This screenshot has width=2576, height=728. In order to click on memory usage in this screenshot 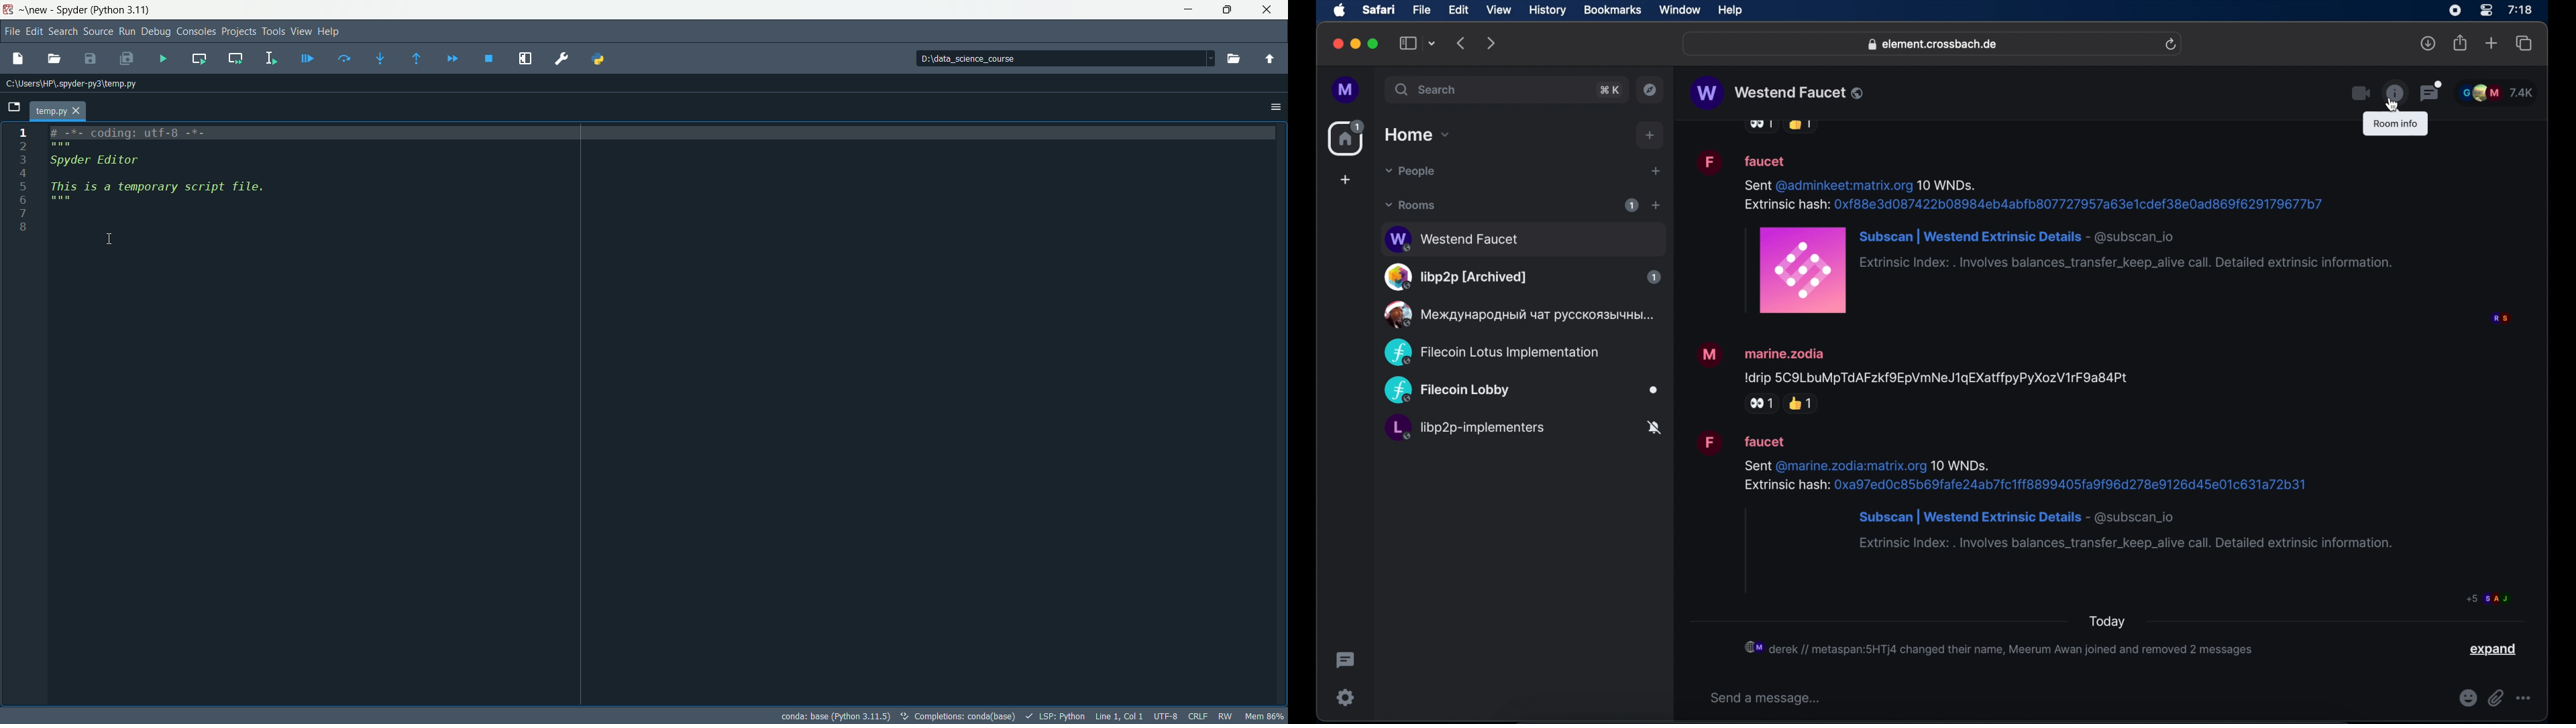, I will do `click(1265, 716)`.